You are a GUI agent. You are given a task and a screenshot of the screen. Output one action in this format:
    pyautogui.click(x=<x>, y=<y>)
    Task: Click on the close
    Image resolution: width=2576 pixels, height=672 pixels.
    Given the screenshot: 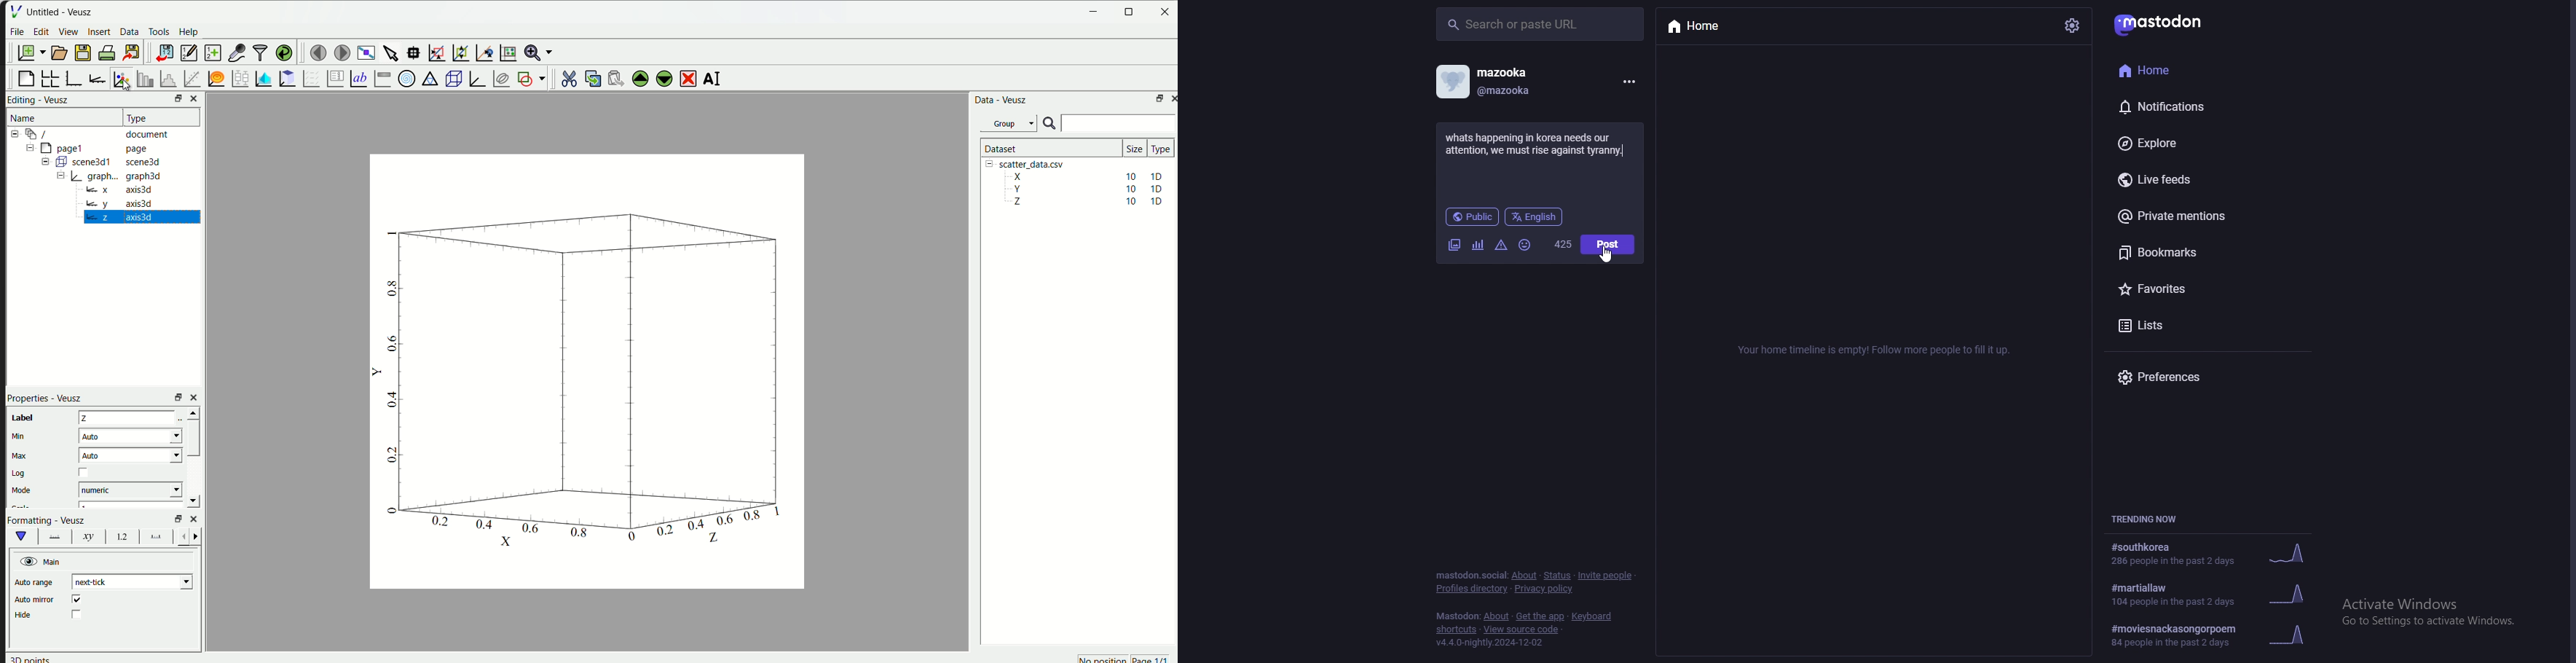 What is the action you would take?
    pyautogui.click(x=1167, y=12)
    